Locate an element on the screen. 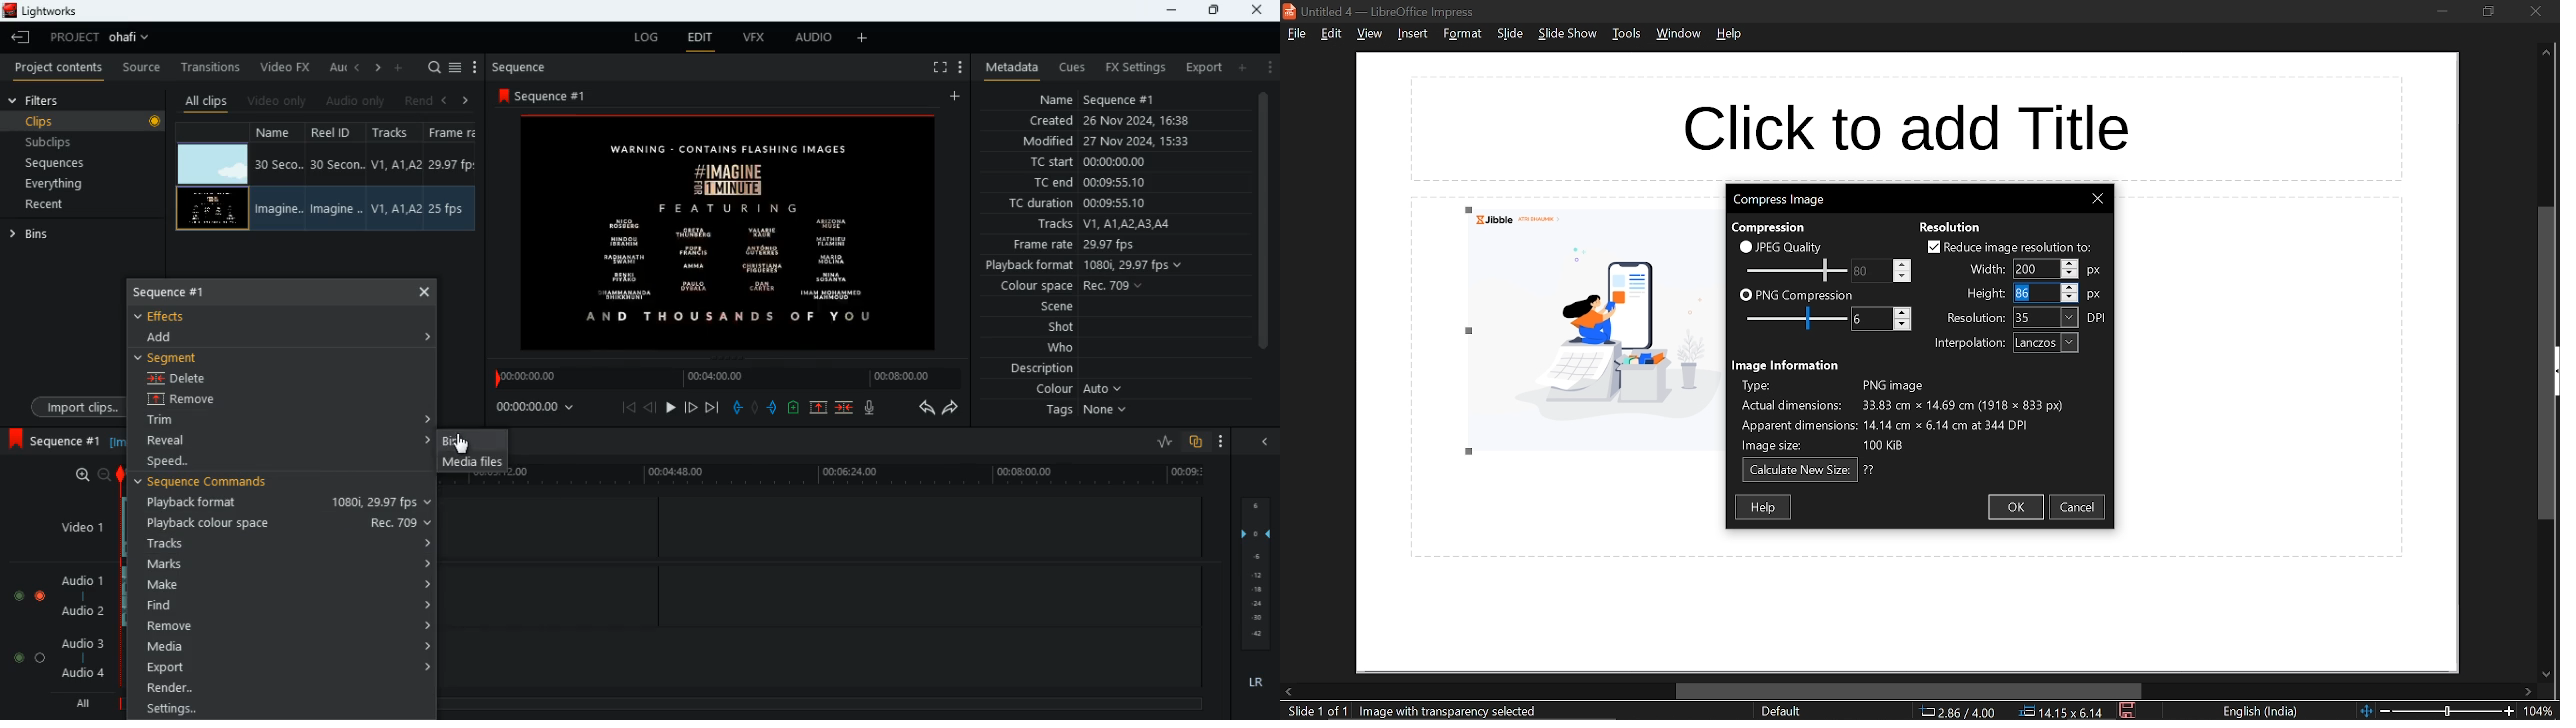 The width and height of the screenshot is (2576, 728). export is located at coordinates (1200, 67).